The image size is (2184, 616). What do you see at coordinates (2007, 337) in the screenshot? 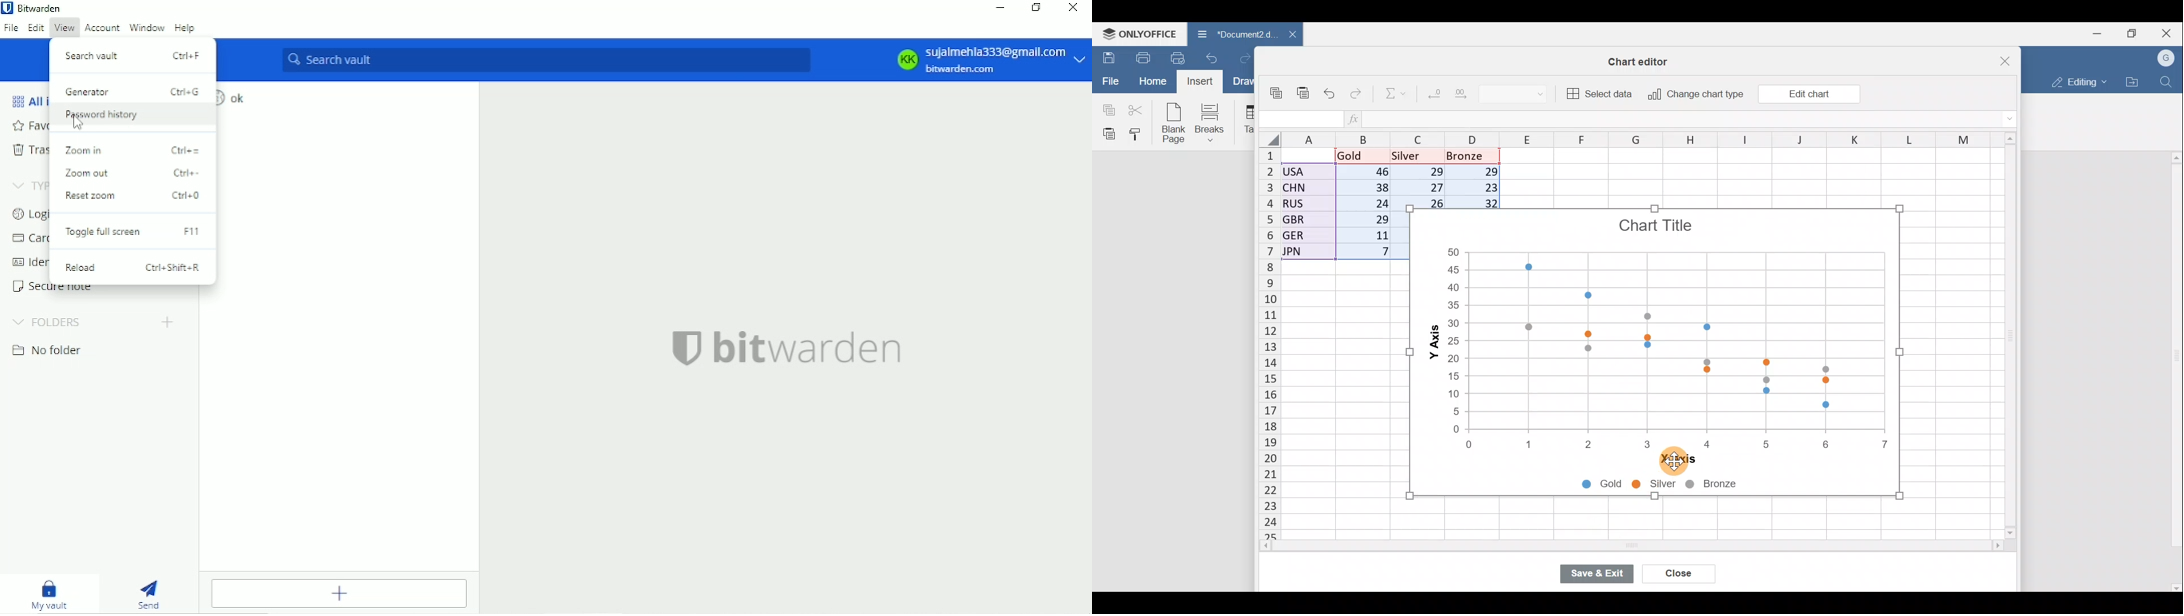
I see `Scroll bar` at bounding box center [2007, 337].